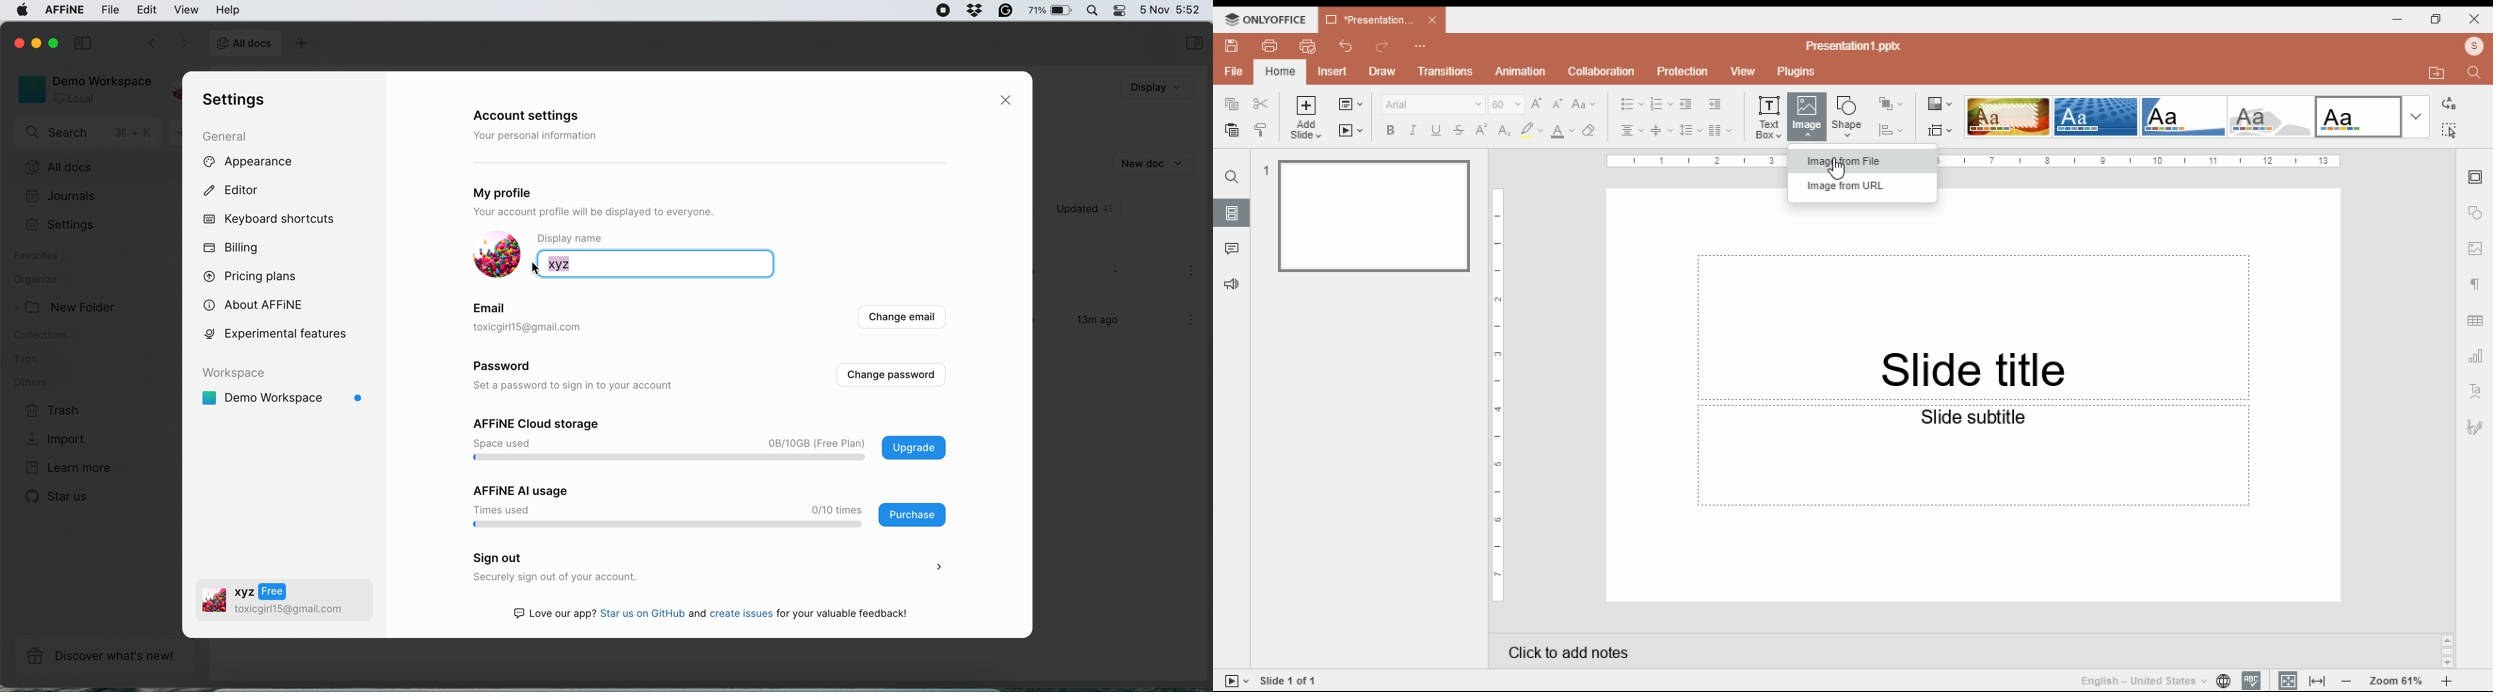 The image size is (2520, 700). I want to click on collaboration, so click(1601, 71).